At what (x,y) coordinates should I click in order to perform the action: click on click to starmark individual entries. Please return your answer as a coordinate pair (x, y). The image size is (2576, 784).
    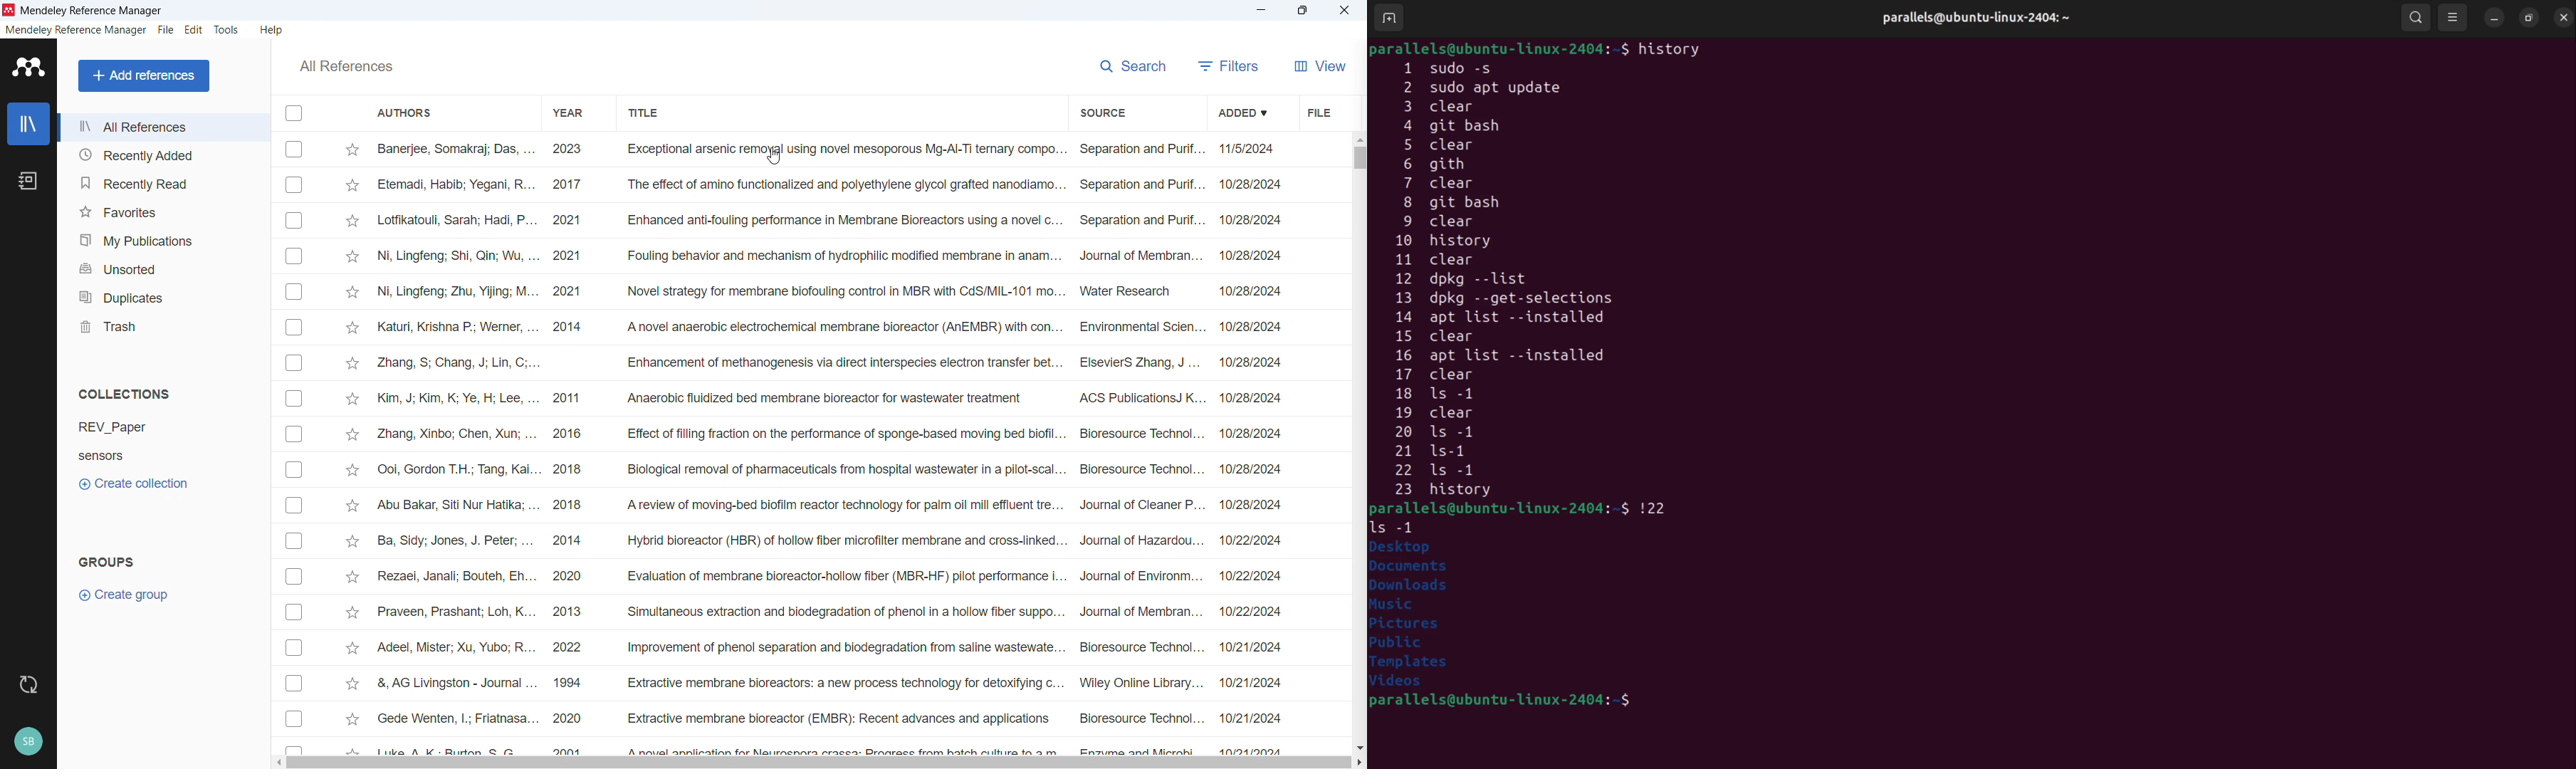
    Looking at the image, I should click on (355, 328).